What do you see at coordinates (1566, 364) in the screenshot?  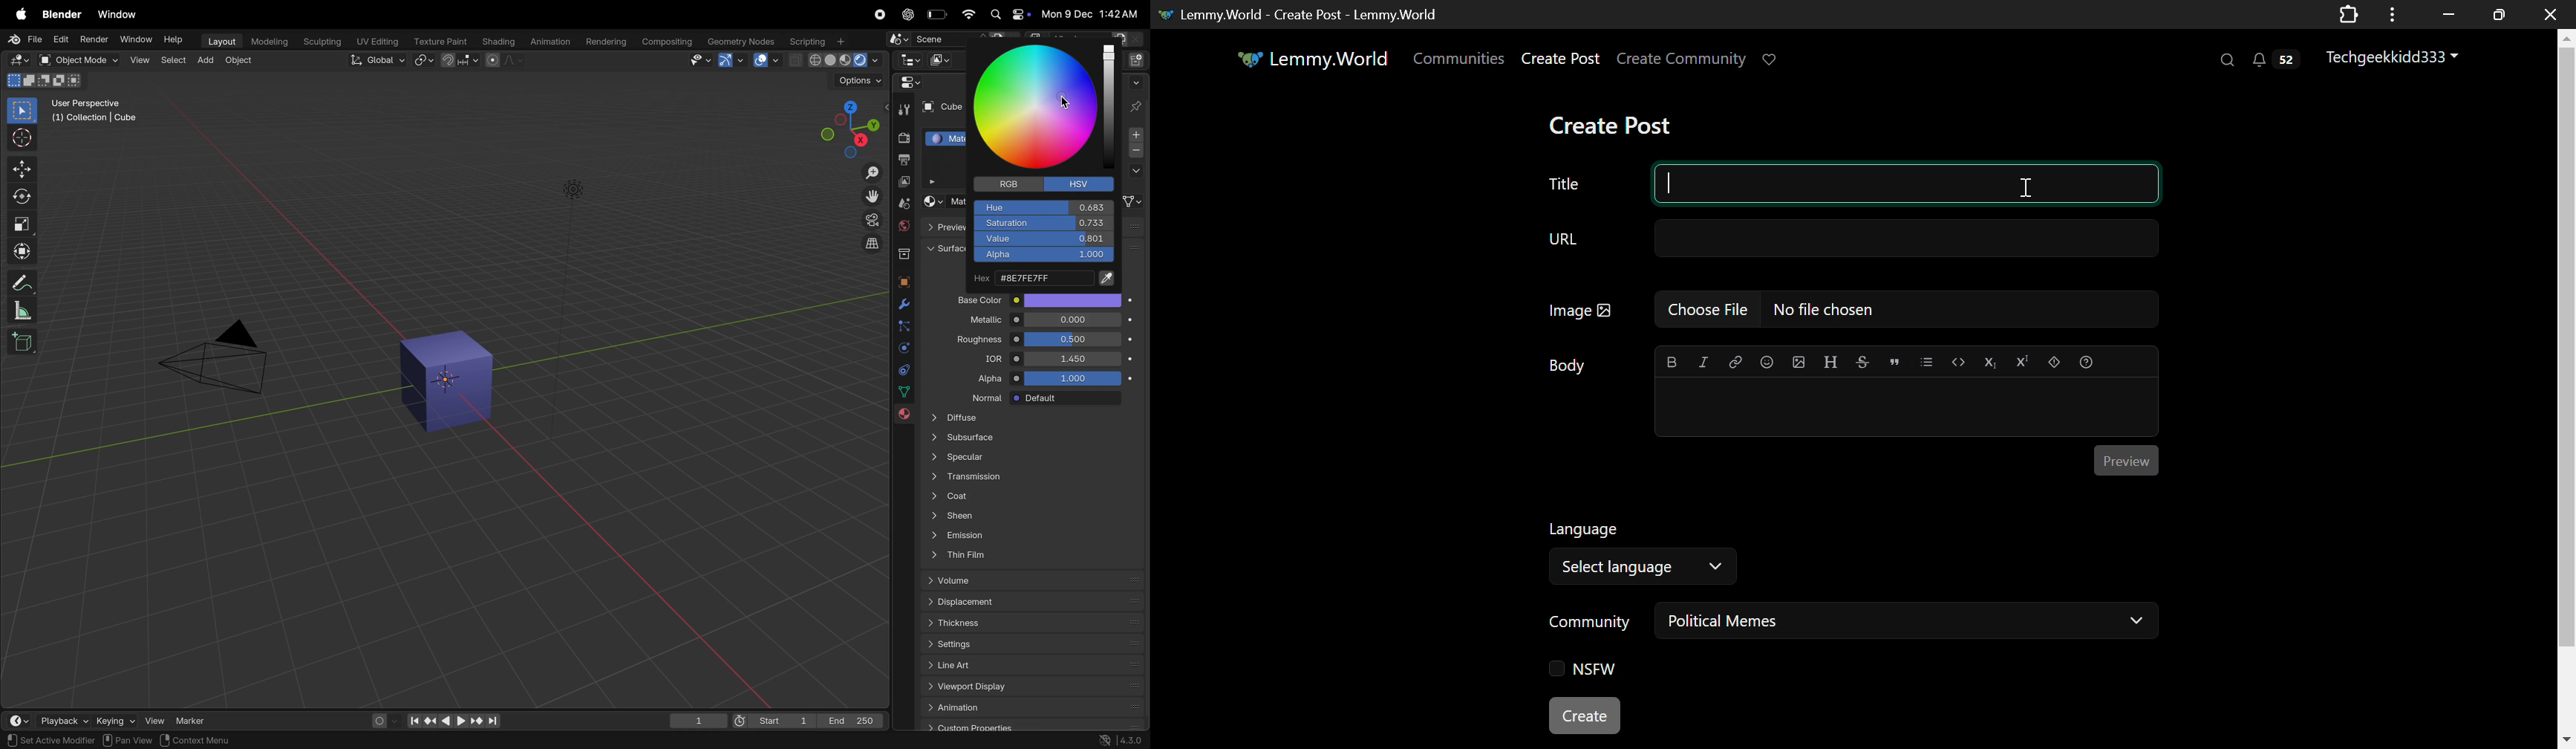 I see `Body` at bounding box center [1566, 364].